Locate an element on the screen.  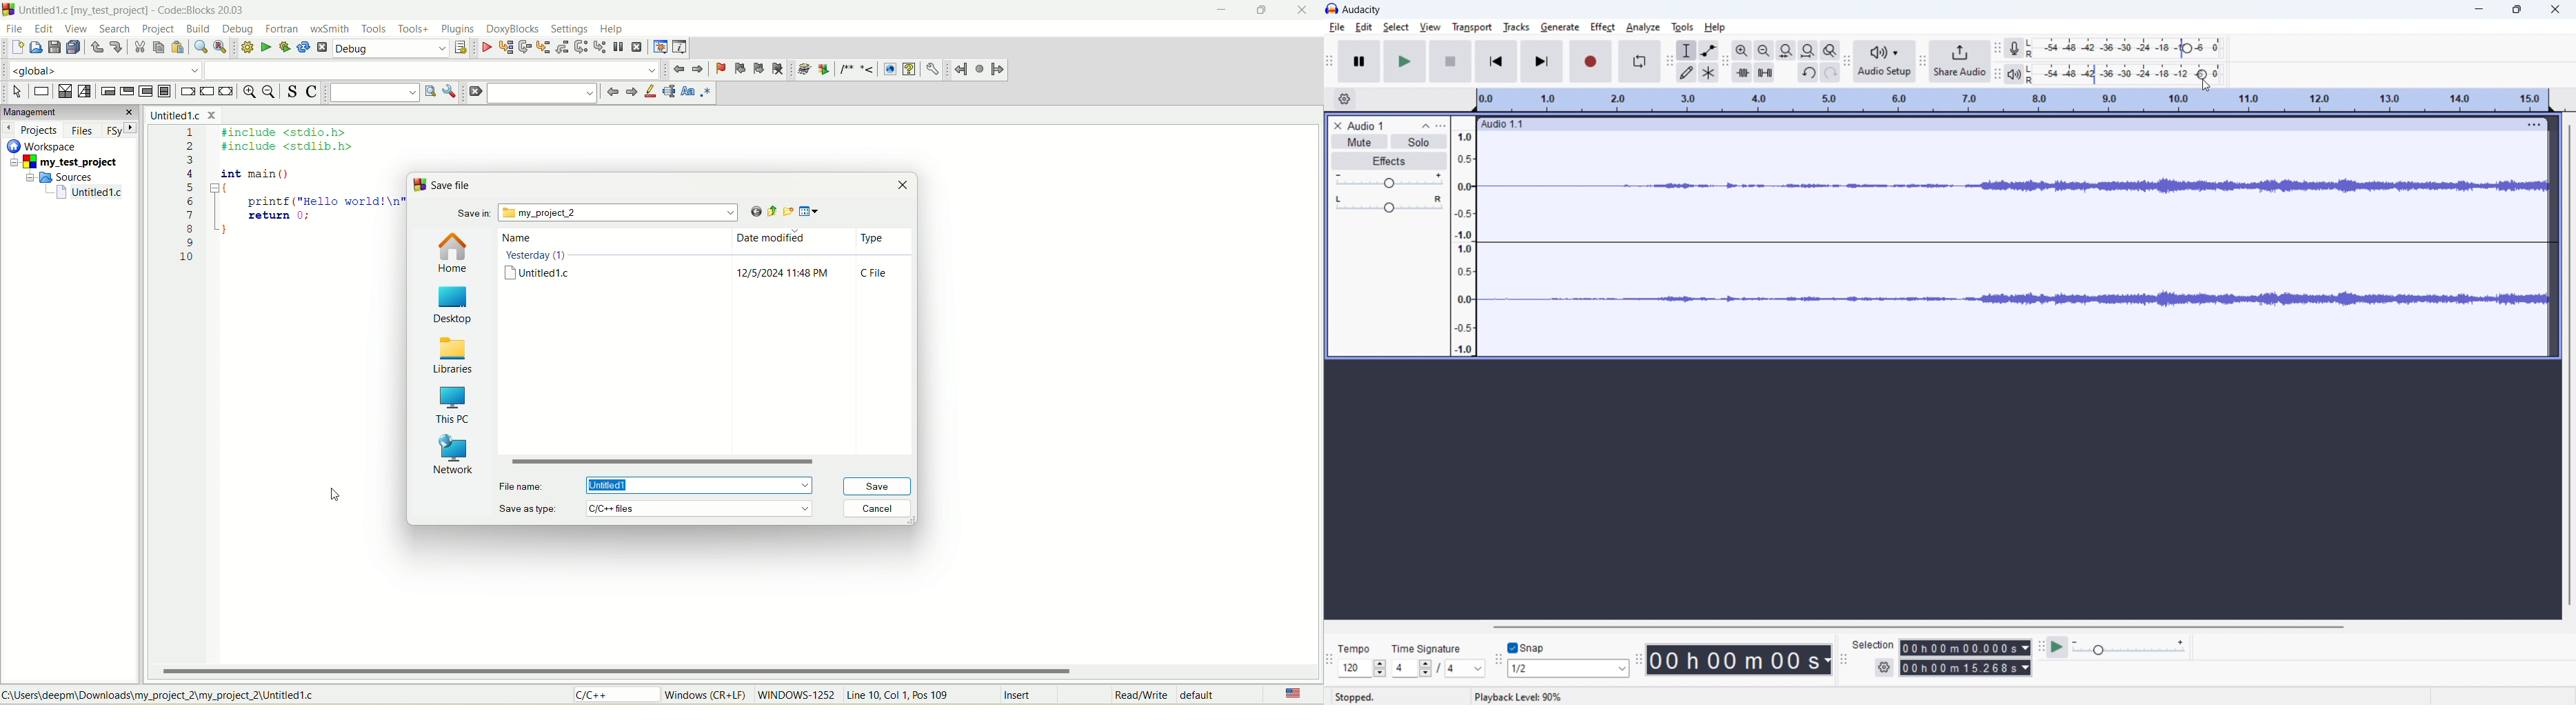
CHM is located at coordinates (909, 70).